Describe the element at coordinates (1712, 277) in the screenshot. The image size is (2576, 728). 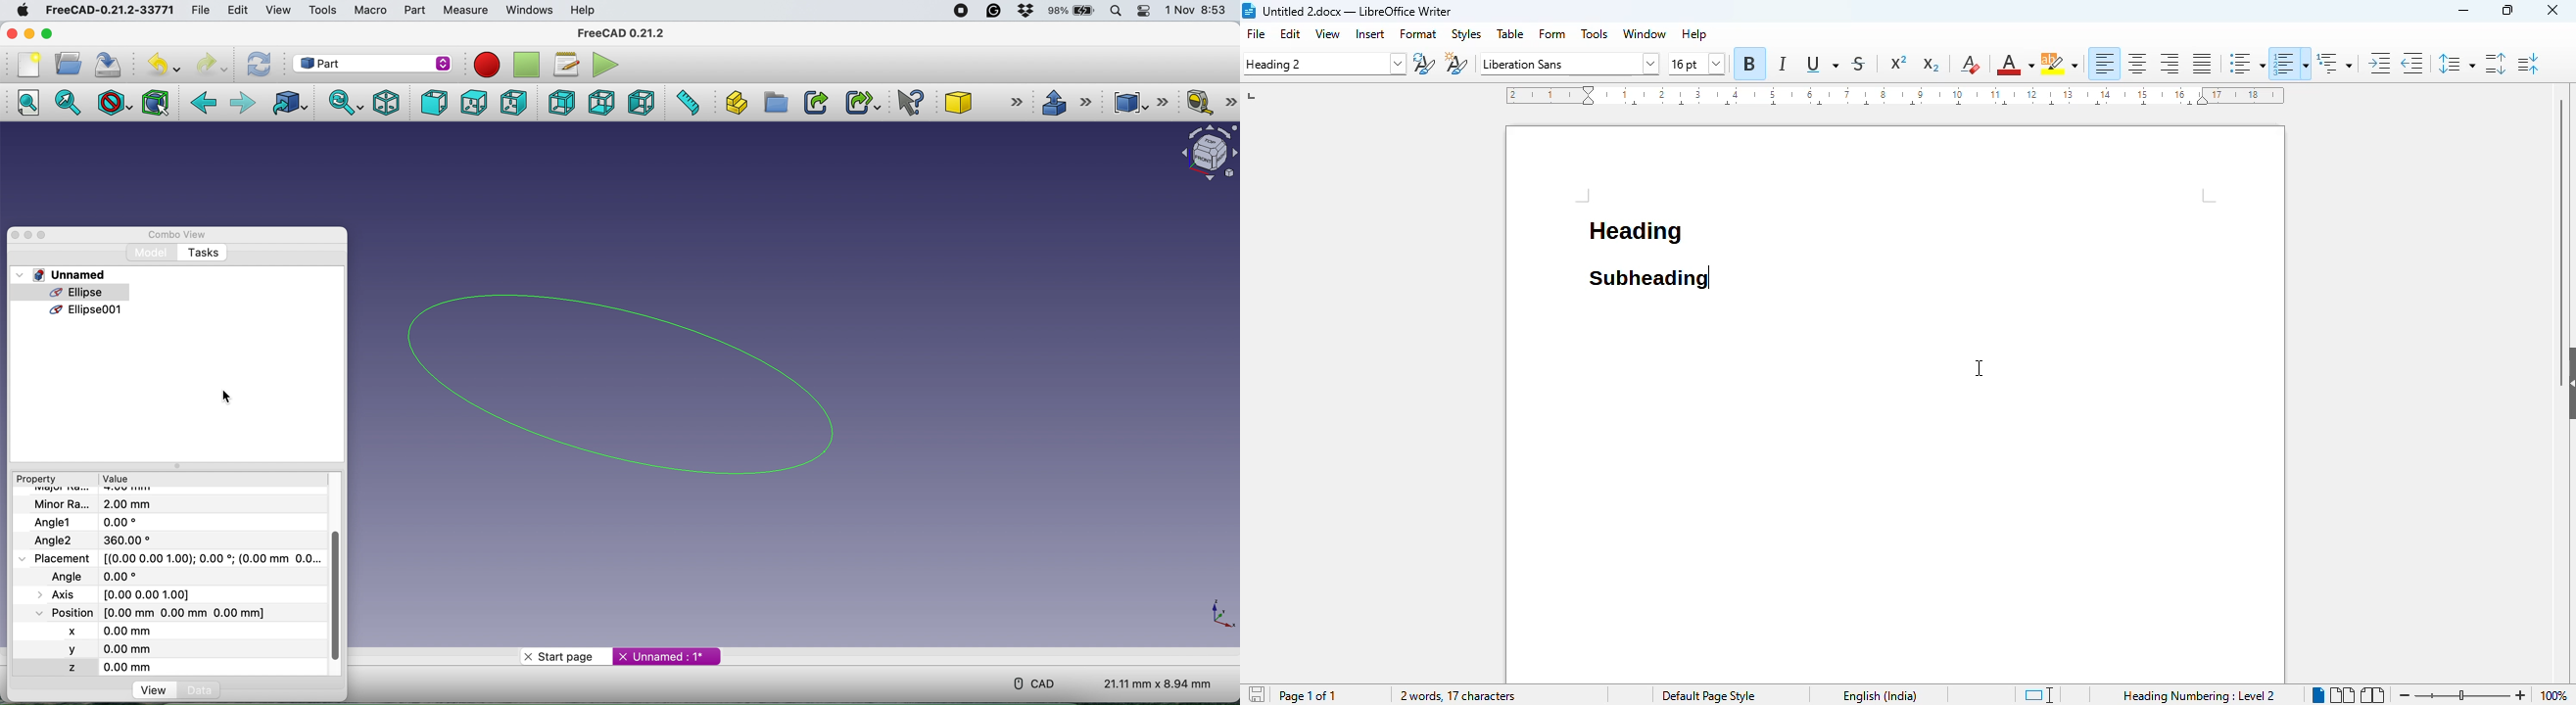
I see `hotkey (Ctrl+Shift+S) pressed` at that location.